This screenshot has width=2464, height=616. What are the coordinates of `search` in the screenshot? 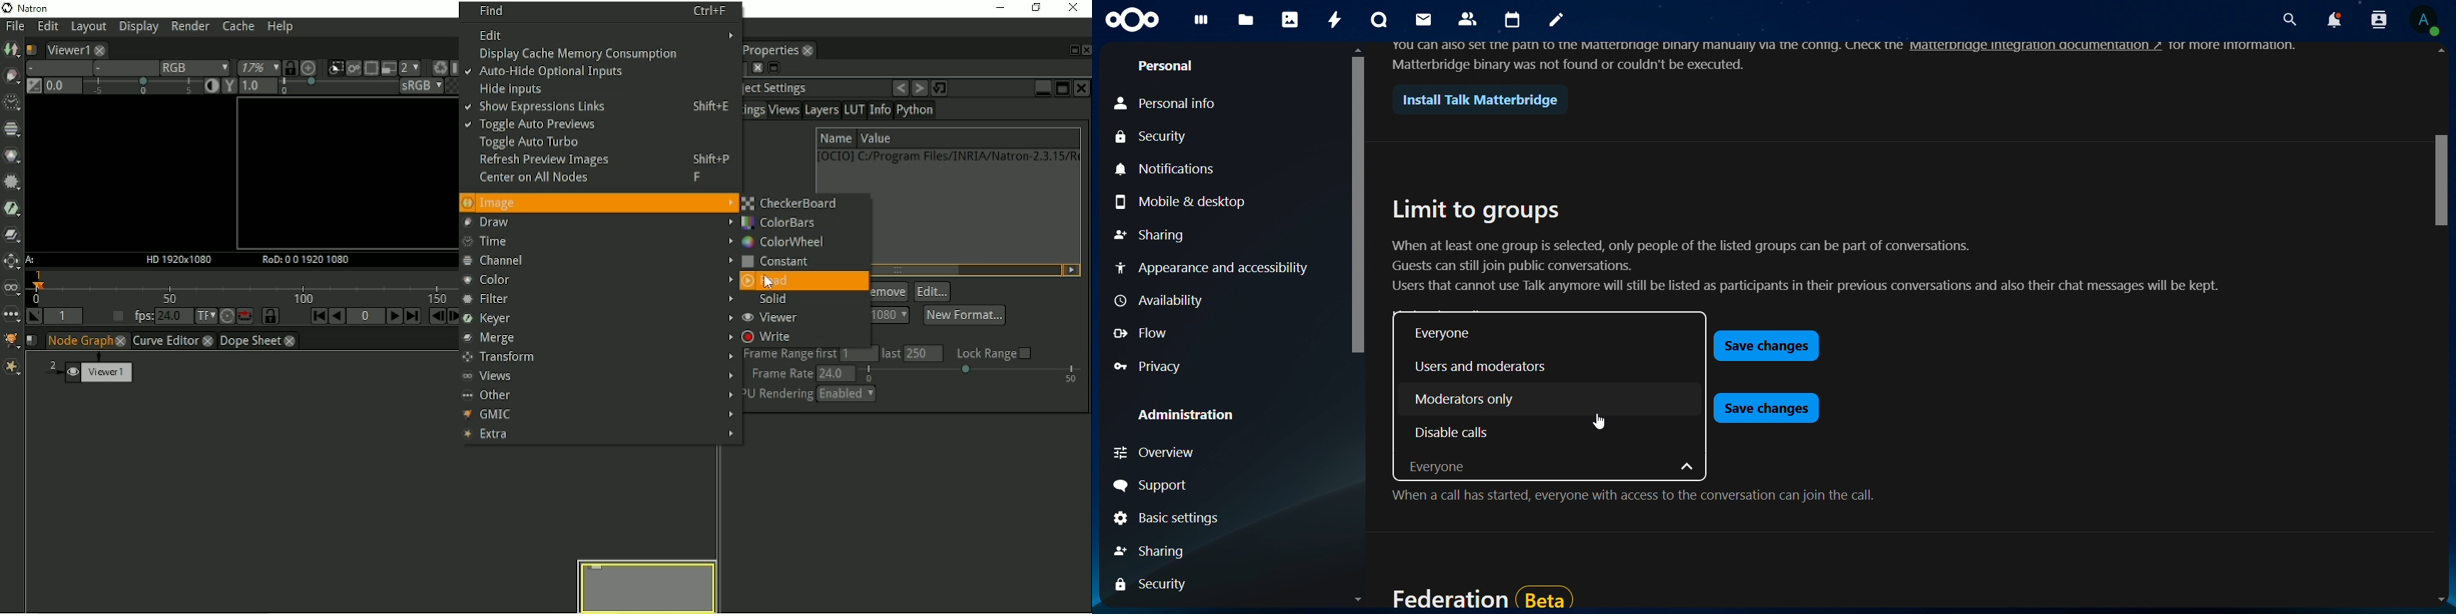 It's located at (2289, 18).